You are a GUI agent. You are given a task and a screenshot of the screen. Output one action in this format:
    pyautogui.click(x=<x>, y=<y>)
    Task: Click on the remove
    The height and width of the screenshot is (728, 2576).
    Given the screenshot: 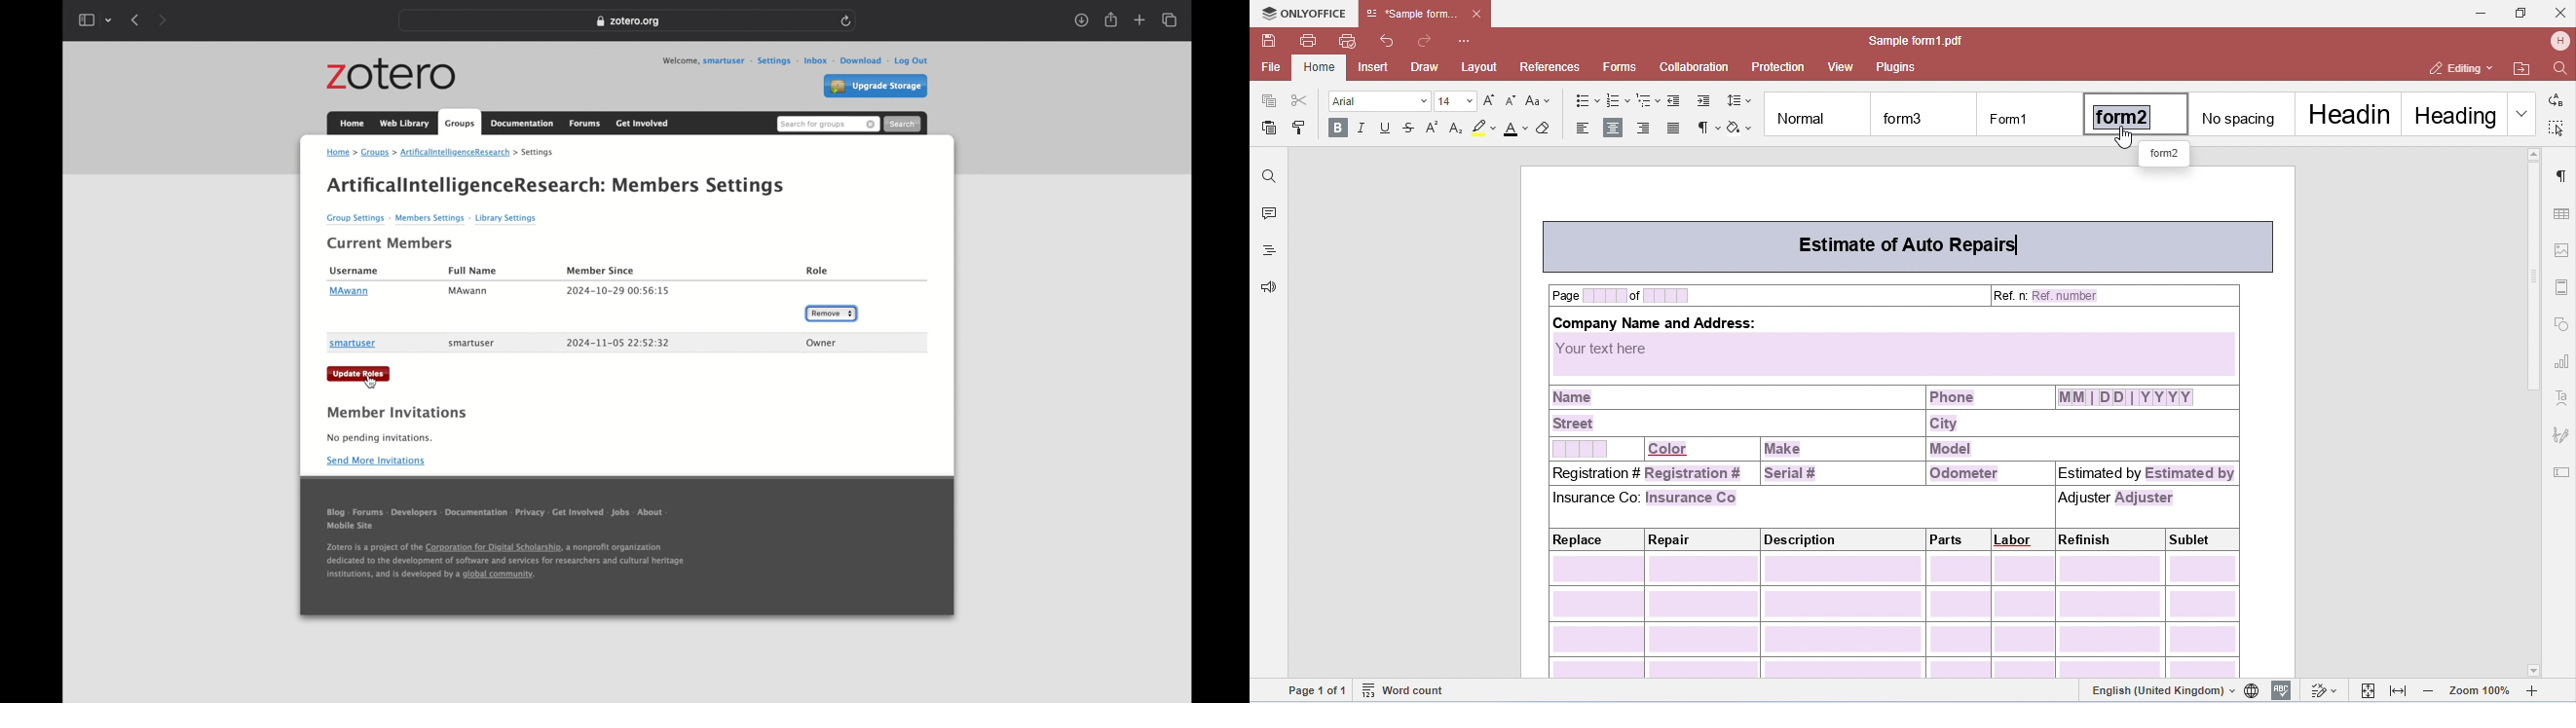 What is the action you would take?
    pyautogui.click(x=831, y=313)
    